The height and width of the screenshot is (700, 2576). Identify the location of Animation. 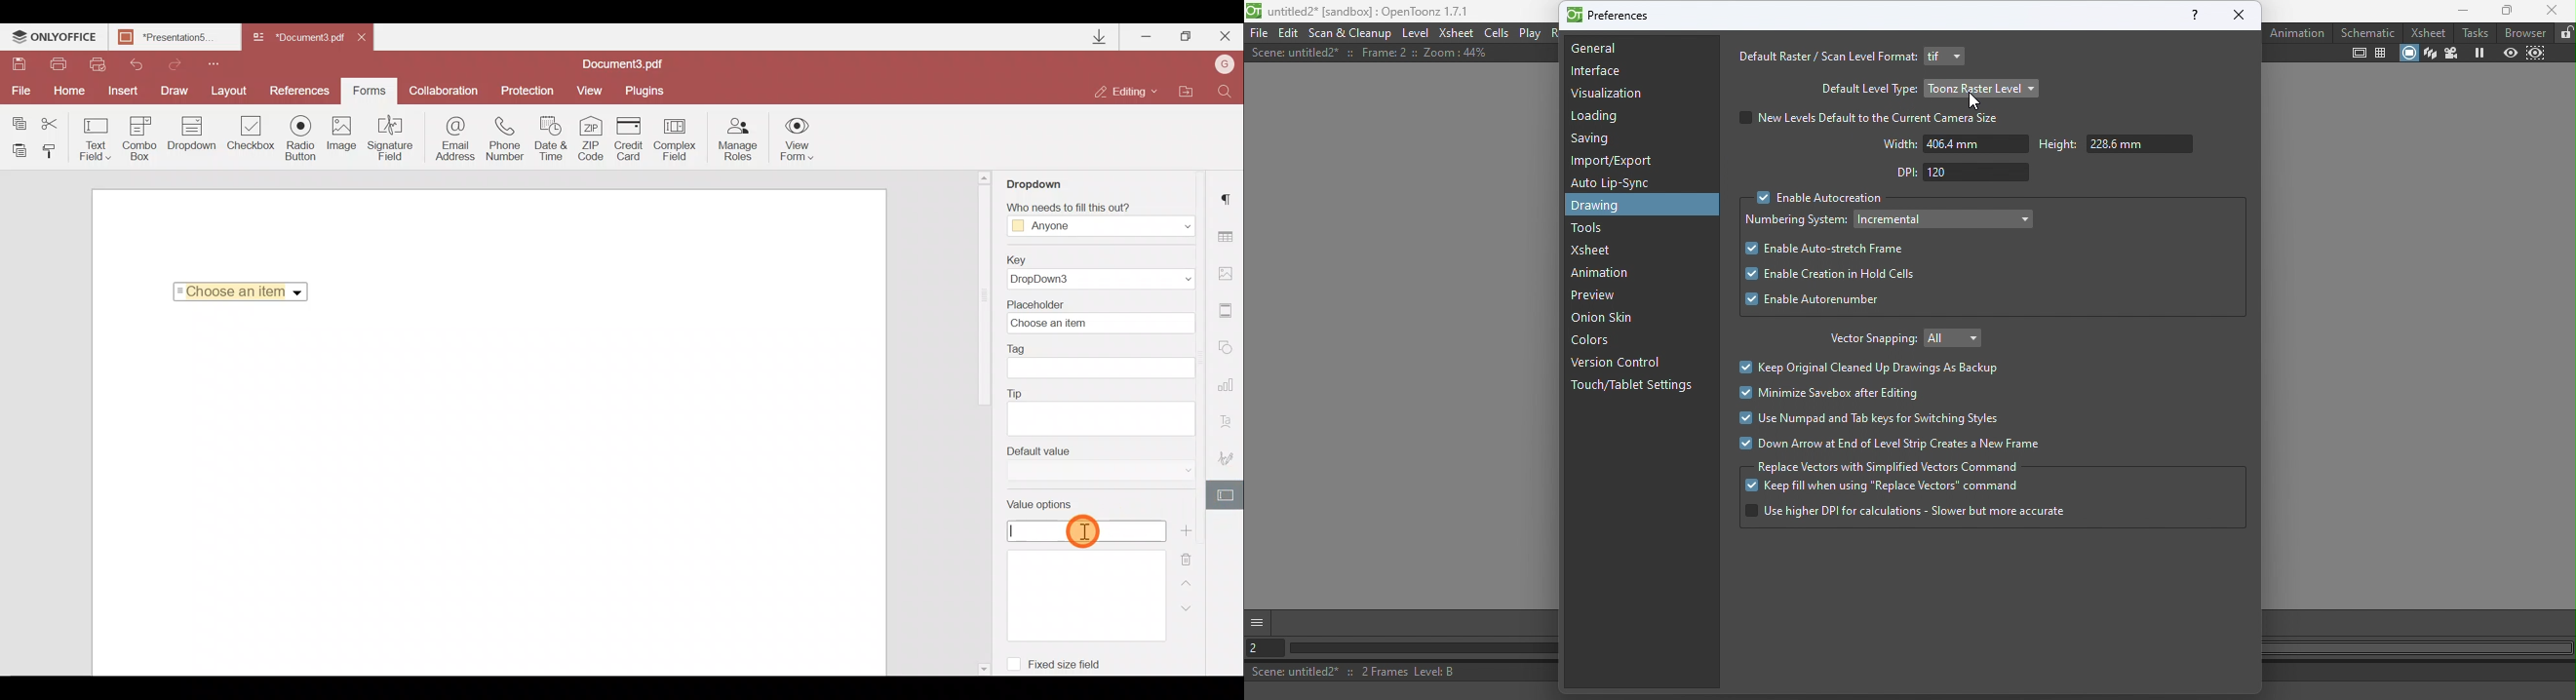
(2298, 32).